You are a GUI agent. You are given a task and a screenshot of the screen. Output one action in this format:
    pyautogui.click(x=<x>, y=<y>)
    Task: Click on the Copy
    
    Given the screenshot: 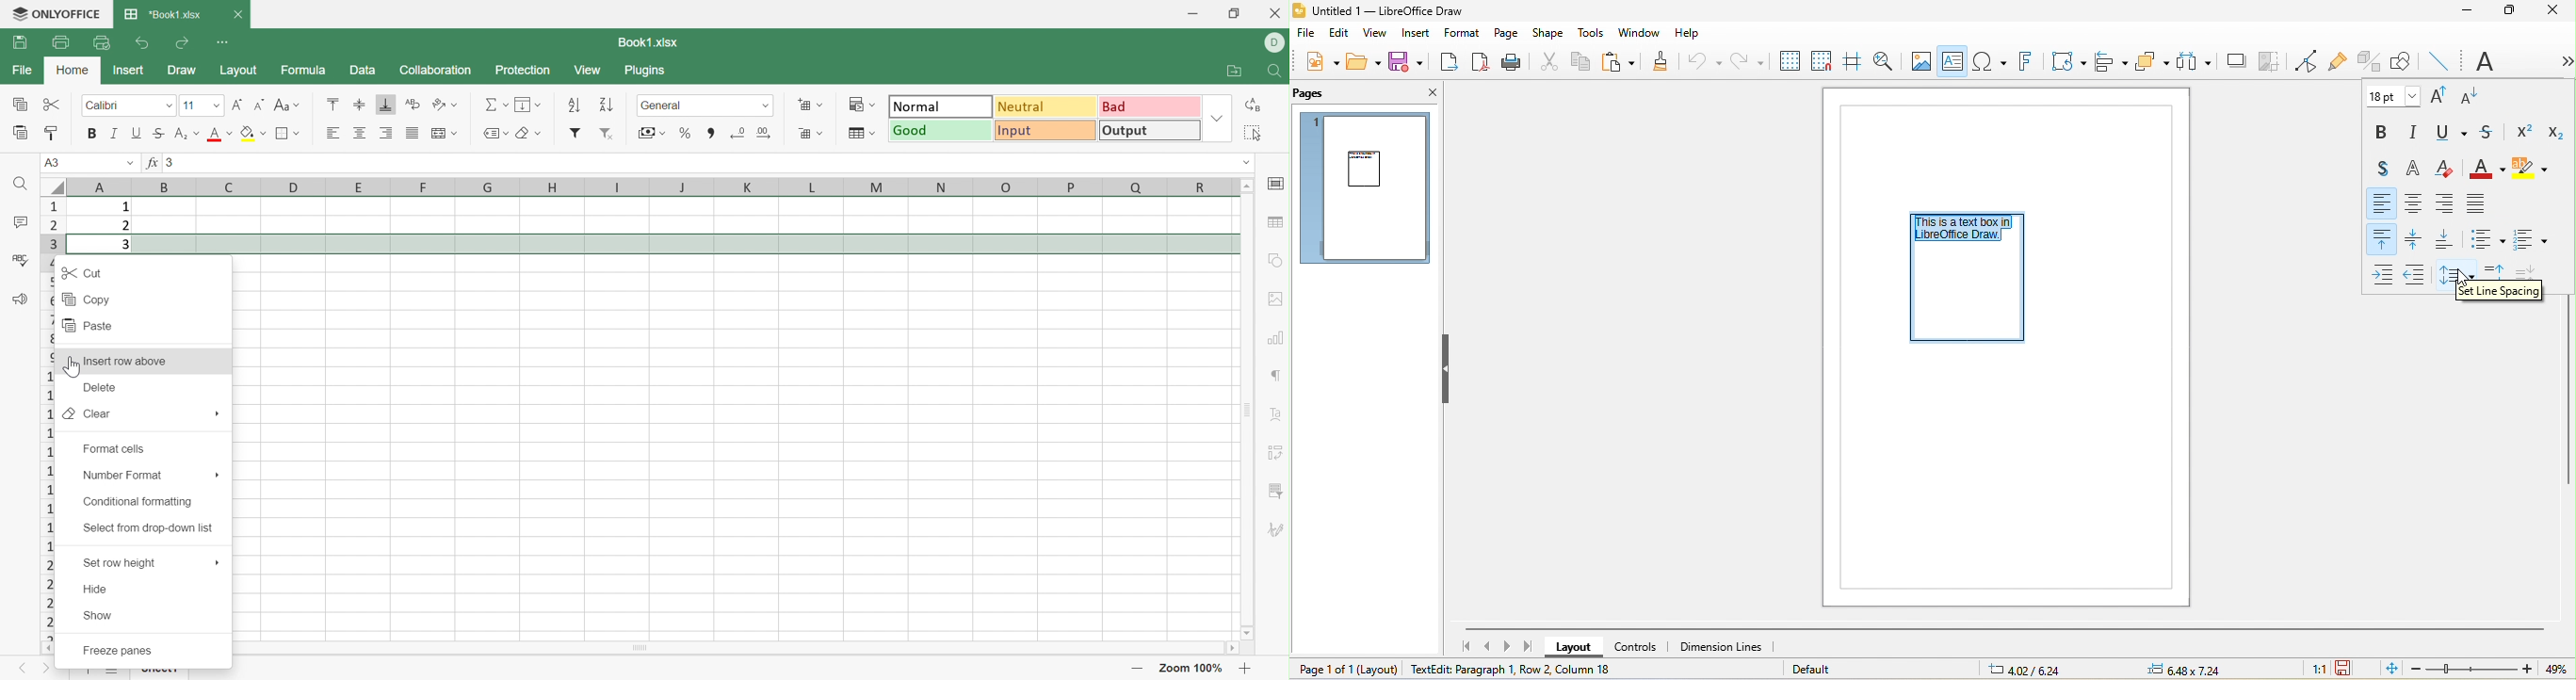 What is the action you would take?
    pyautogui.click(x=88, y=298)
    